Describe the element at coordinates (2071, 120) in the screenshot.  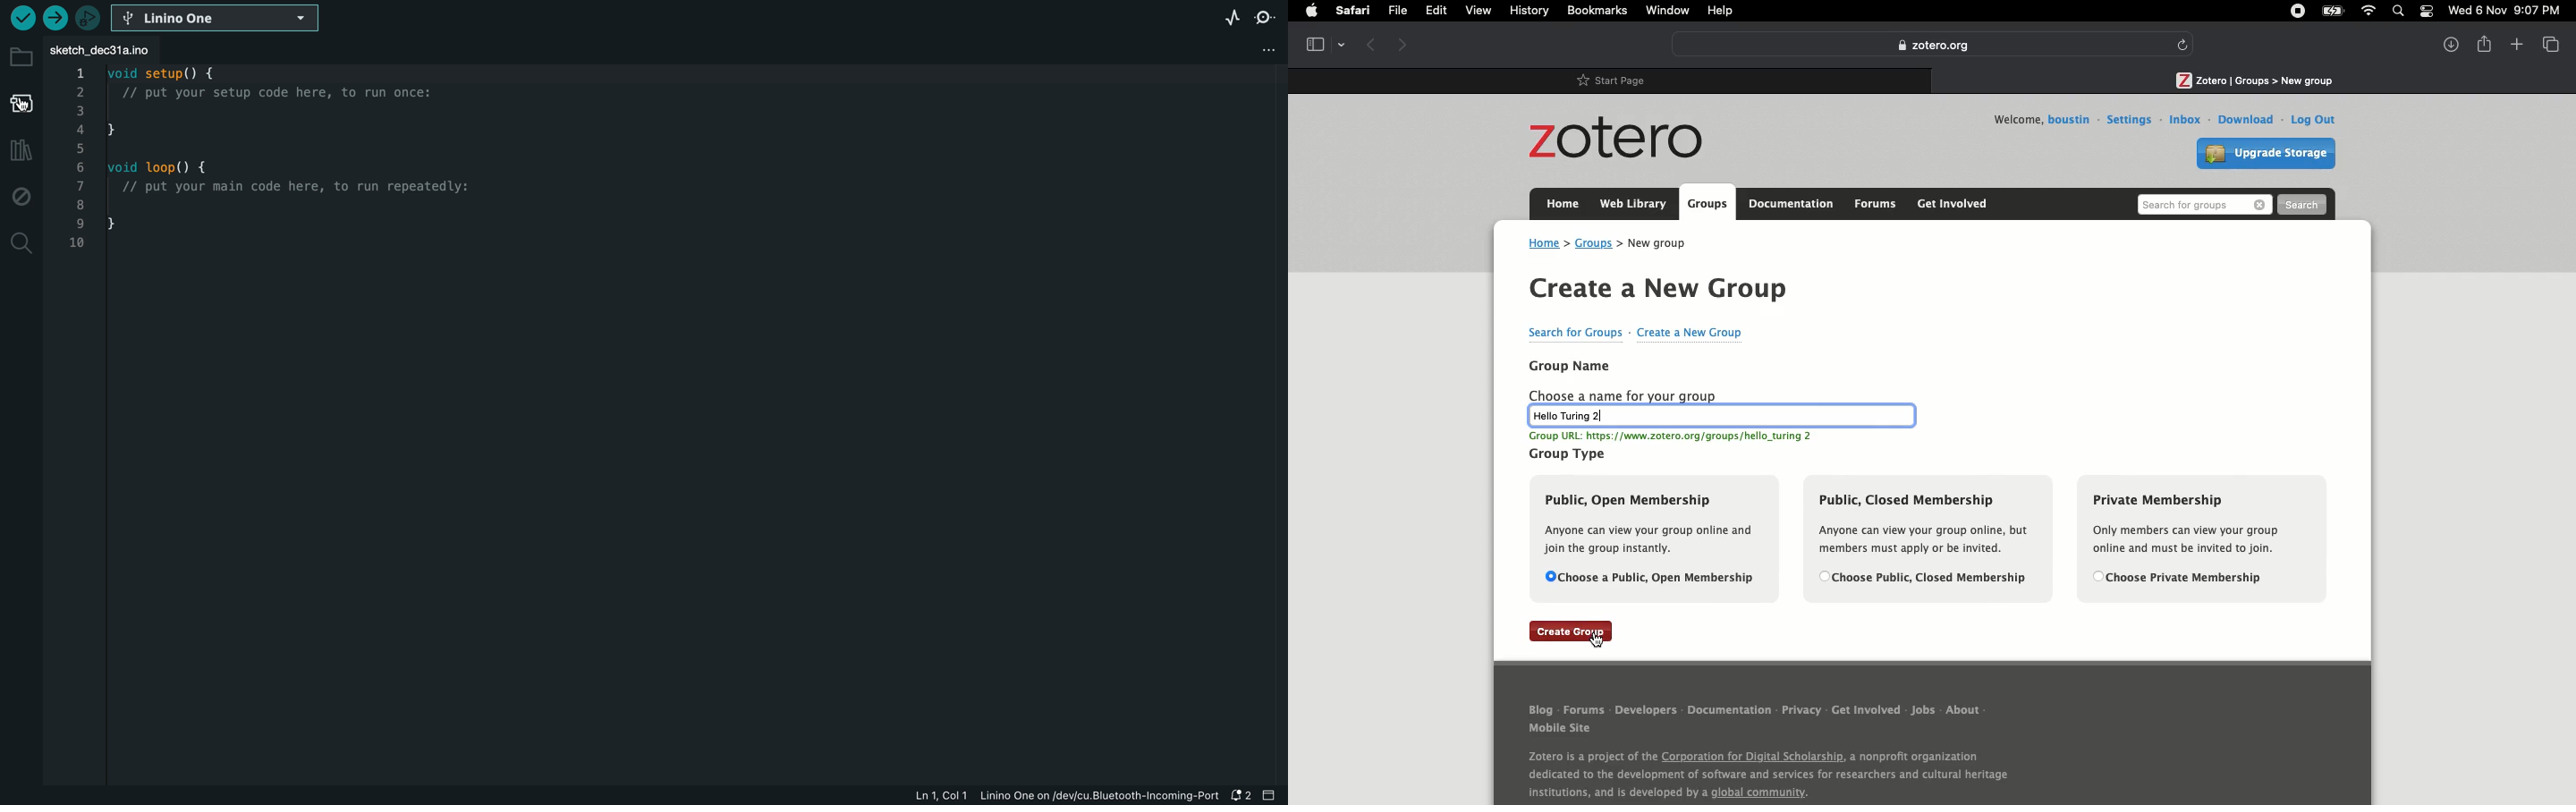
I see `Username` at that location.